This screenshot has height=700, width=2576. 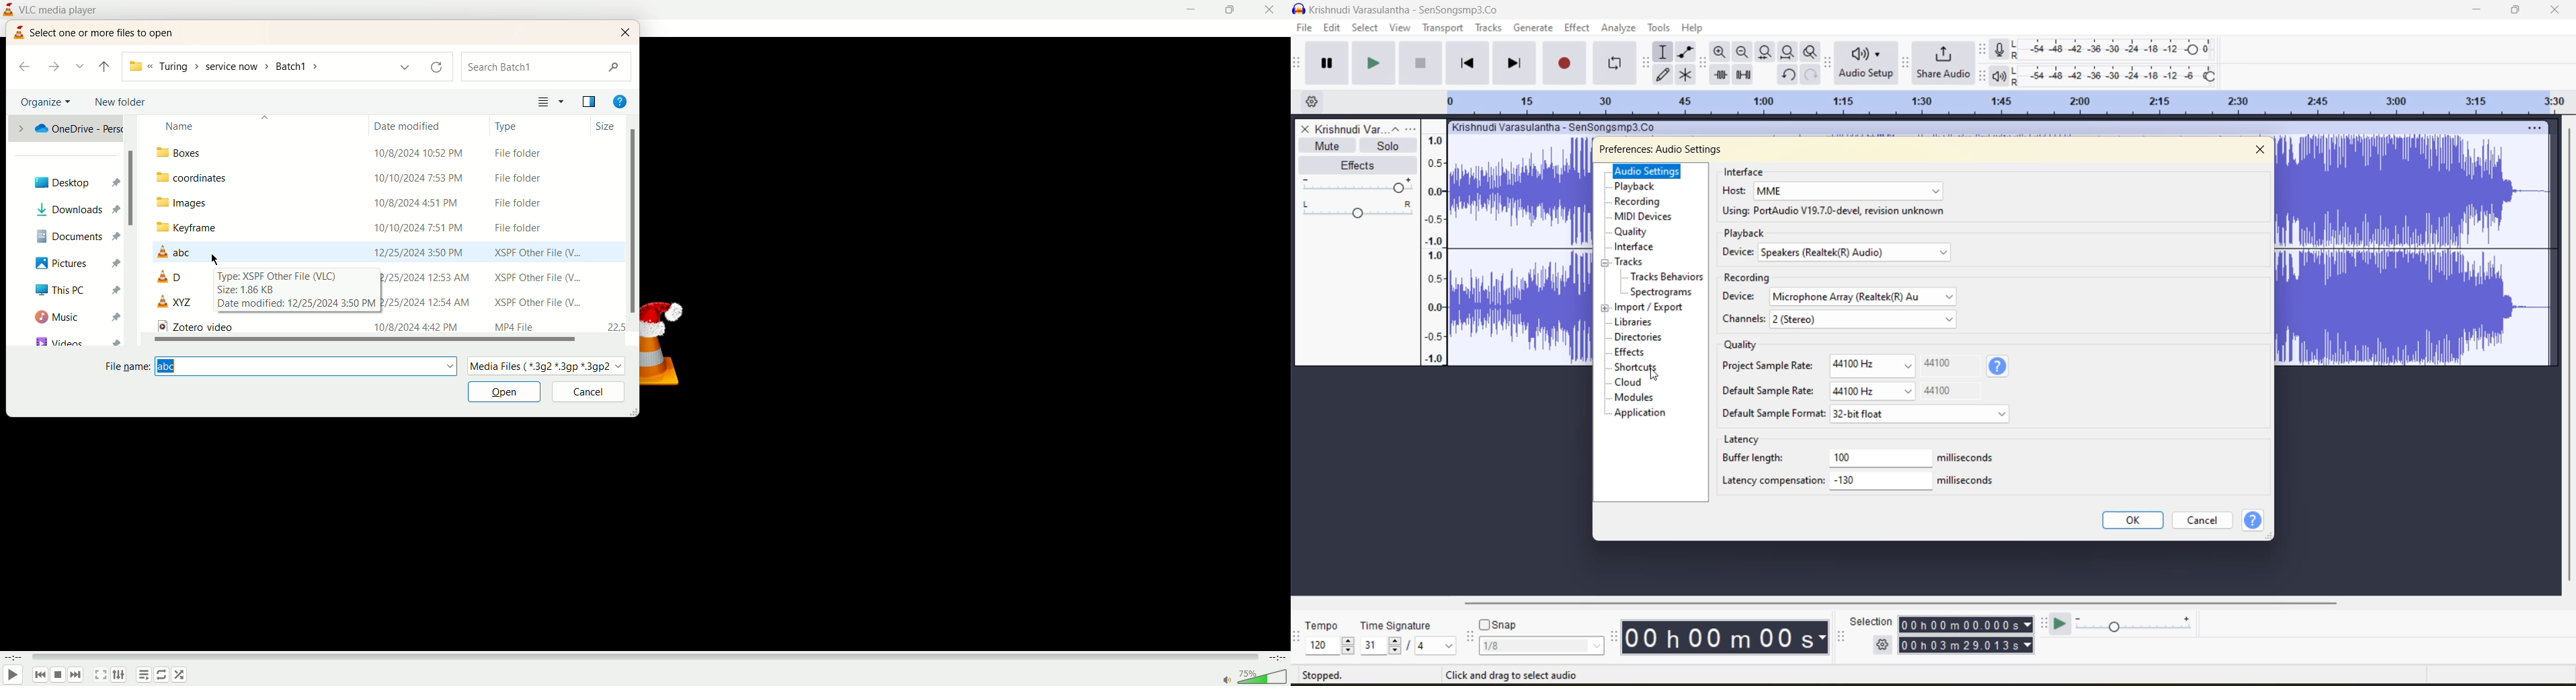 I want to click on interface, so click(x=1637, y=247).